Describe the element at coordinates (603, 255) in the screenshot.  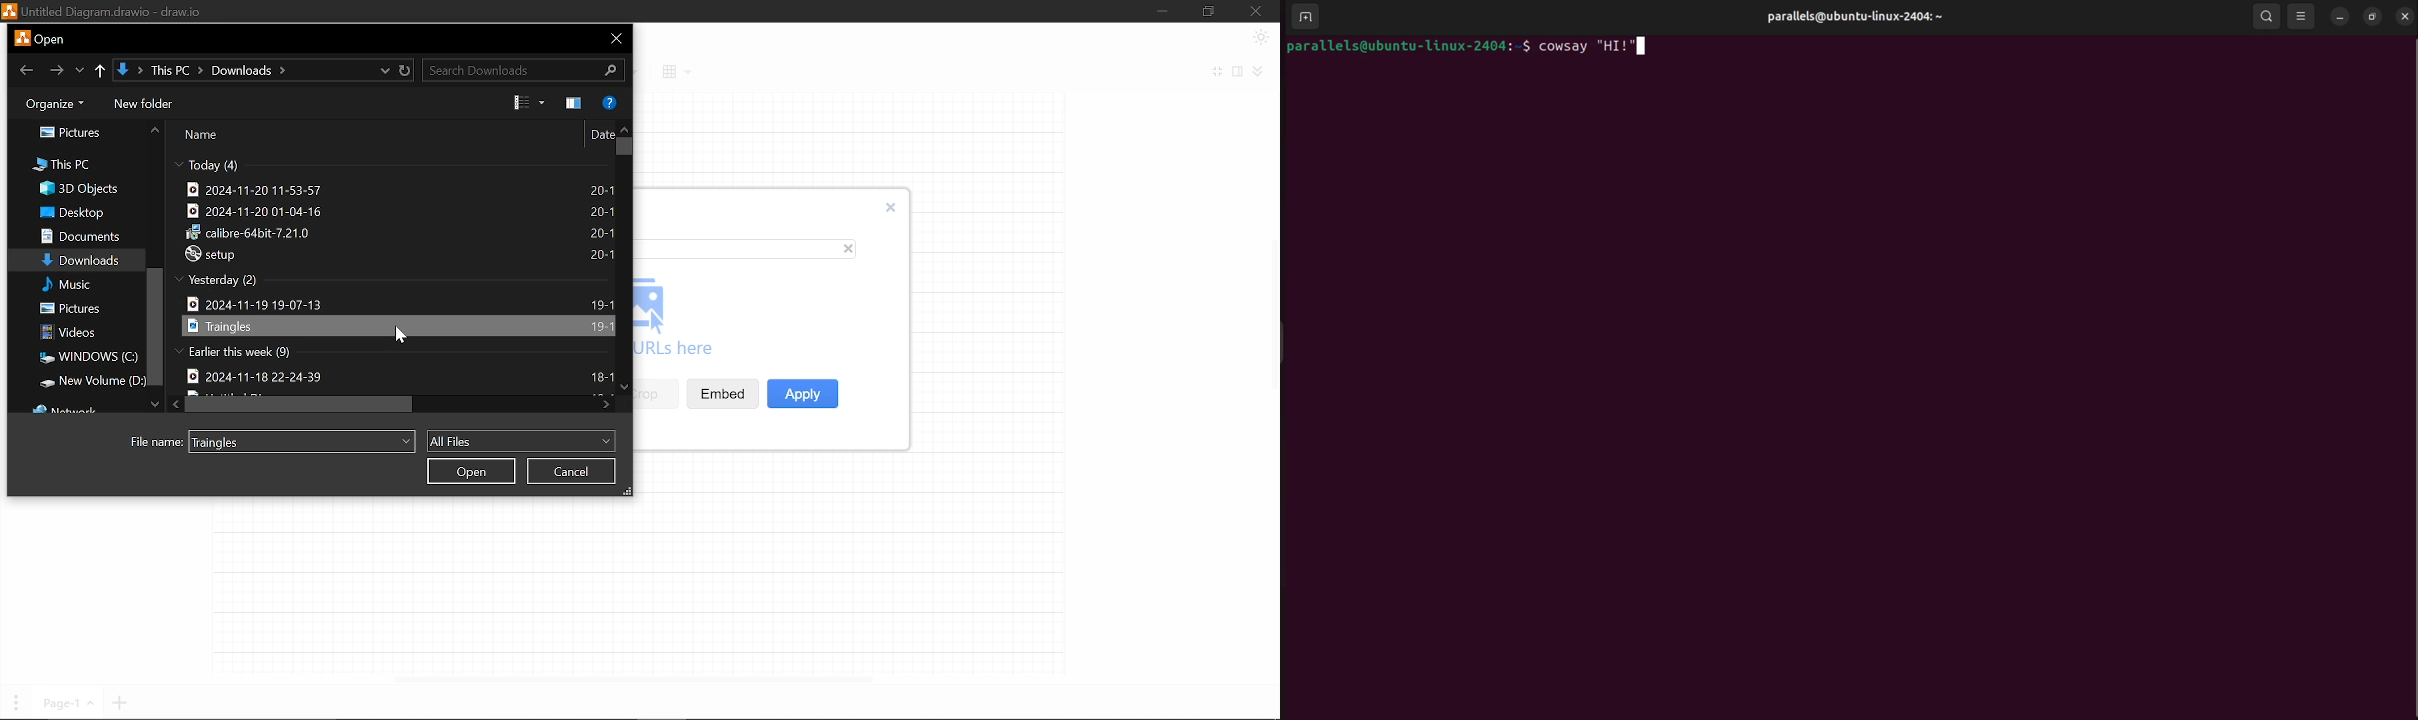
I see `20-1` at that location.